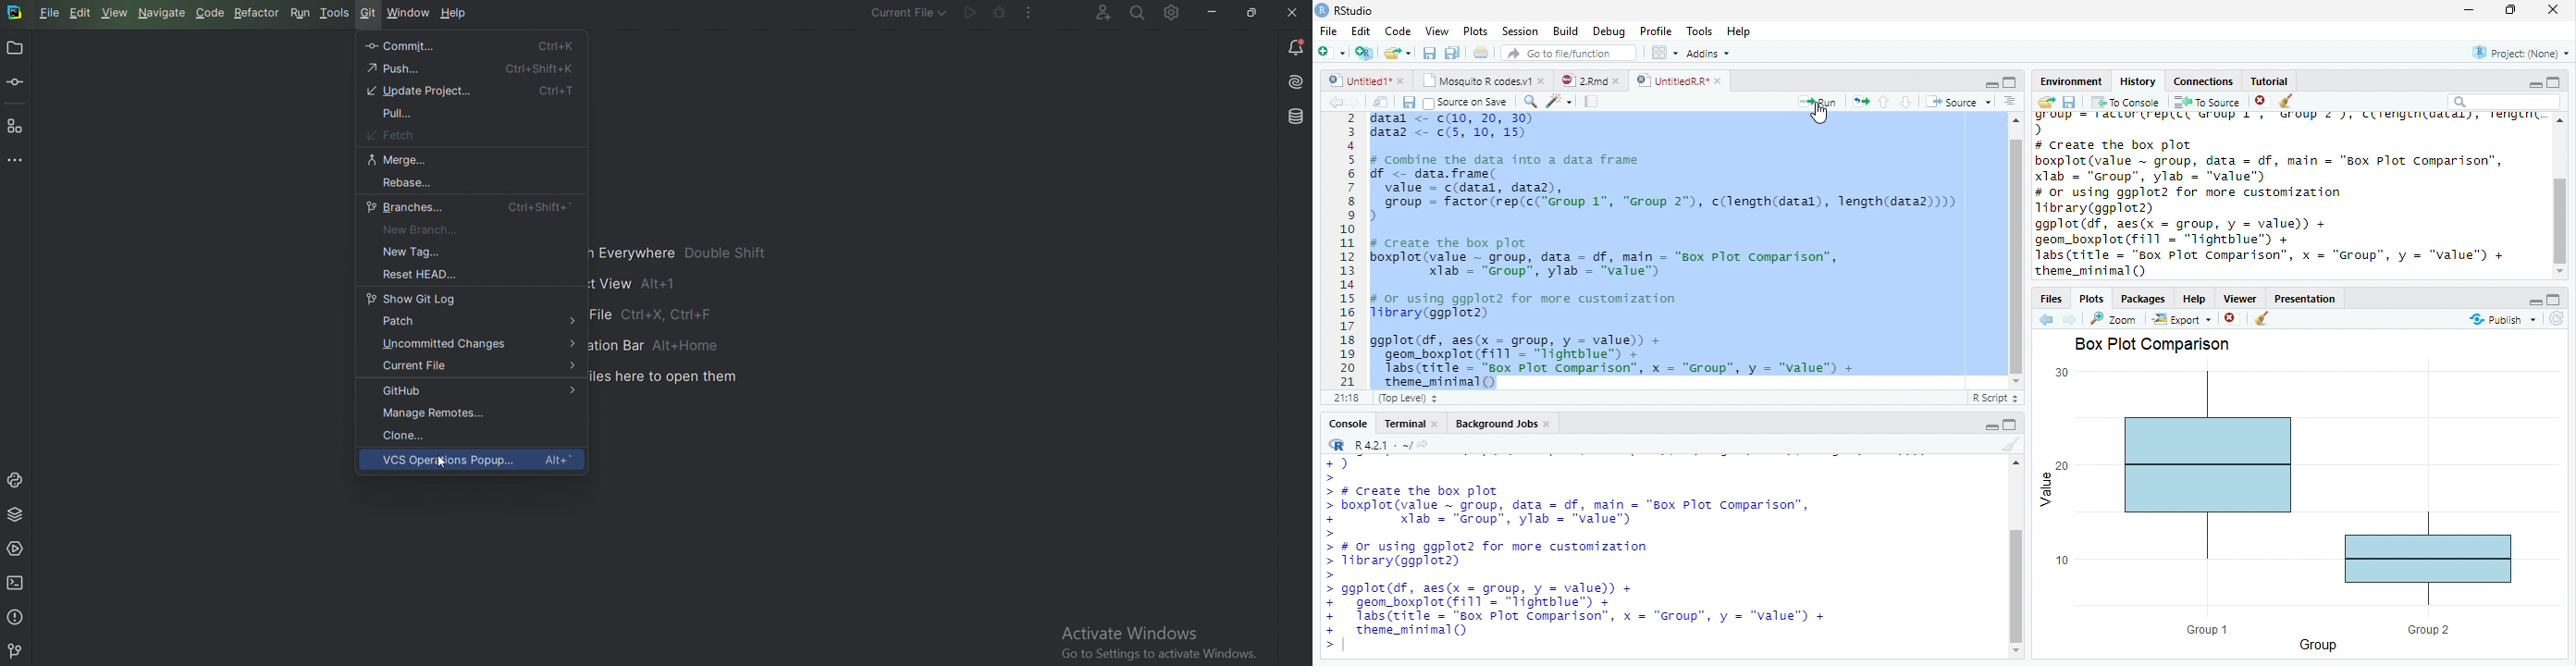 This screenshot has height=672, width=2576. I want to click on vertical scroll bar, so click(2016, 556).